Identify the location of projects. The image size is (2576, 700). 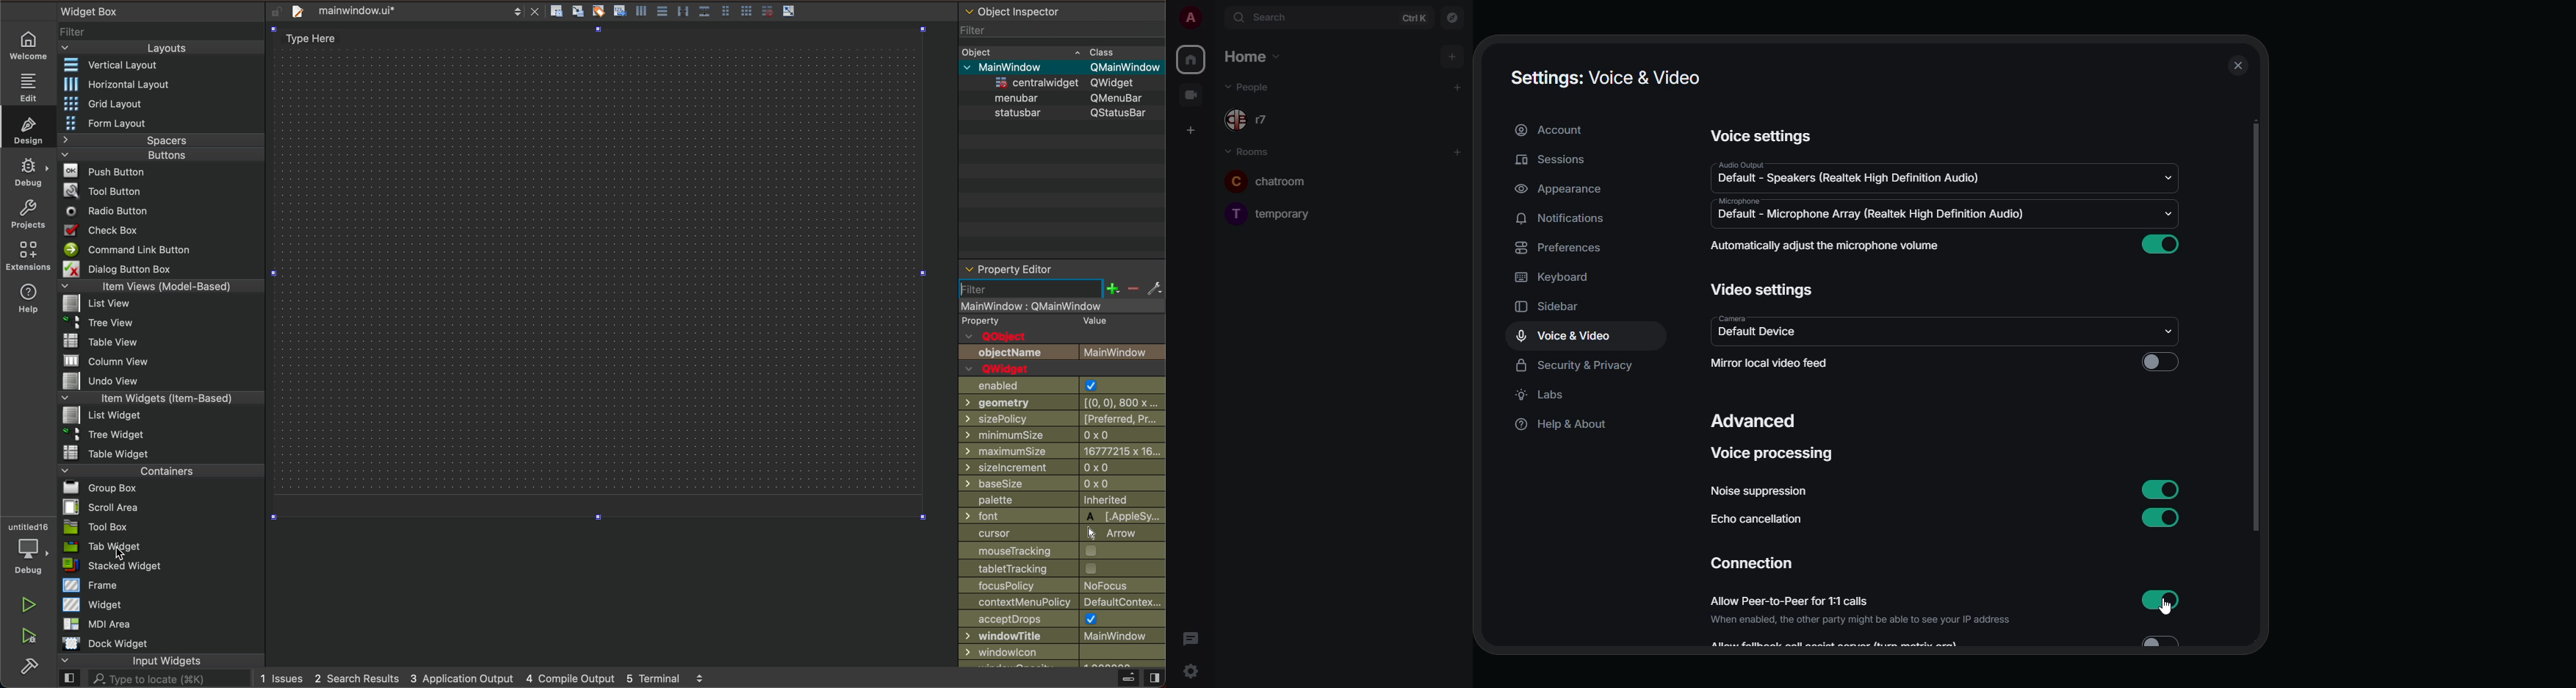
(30, 214).